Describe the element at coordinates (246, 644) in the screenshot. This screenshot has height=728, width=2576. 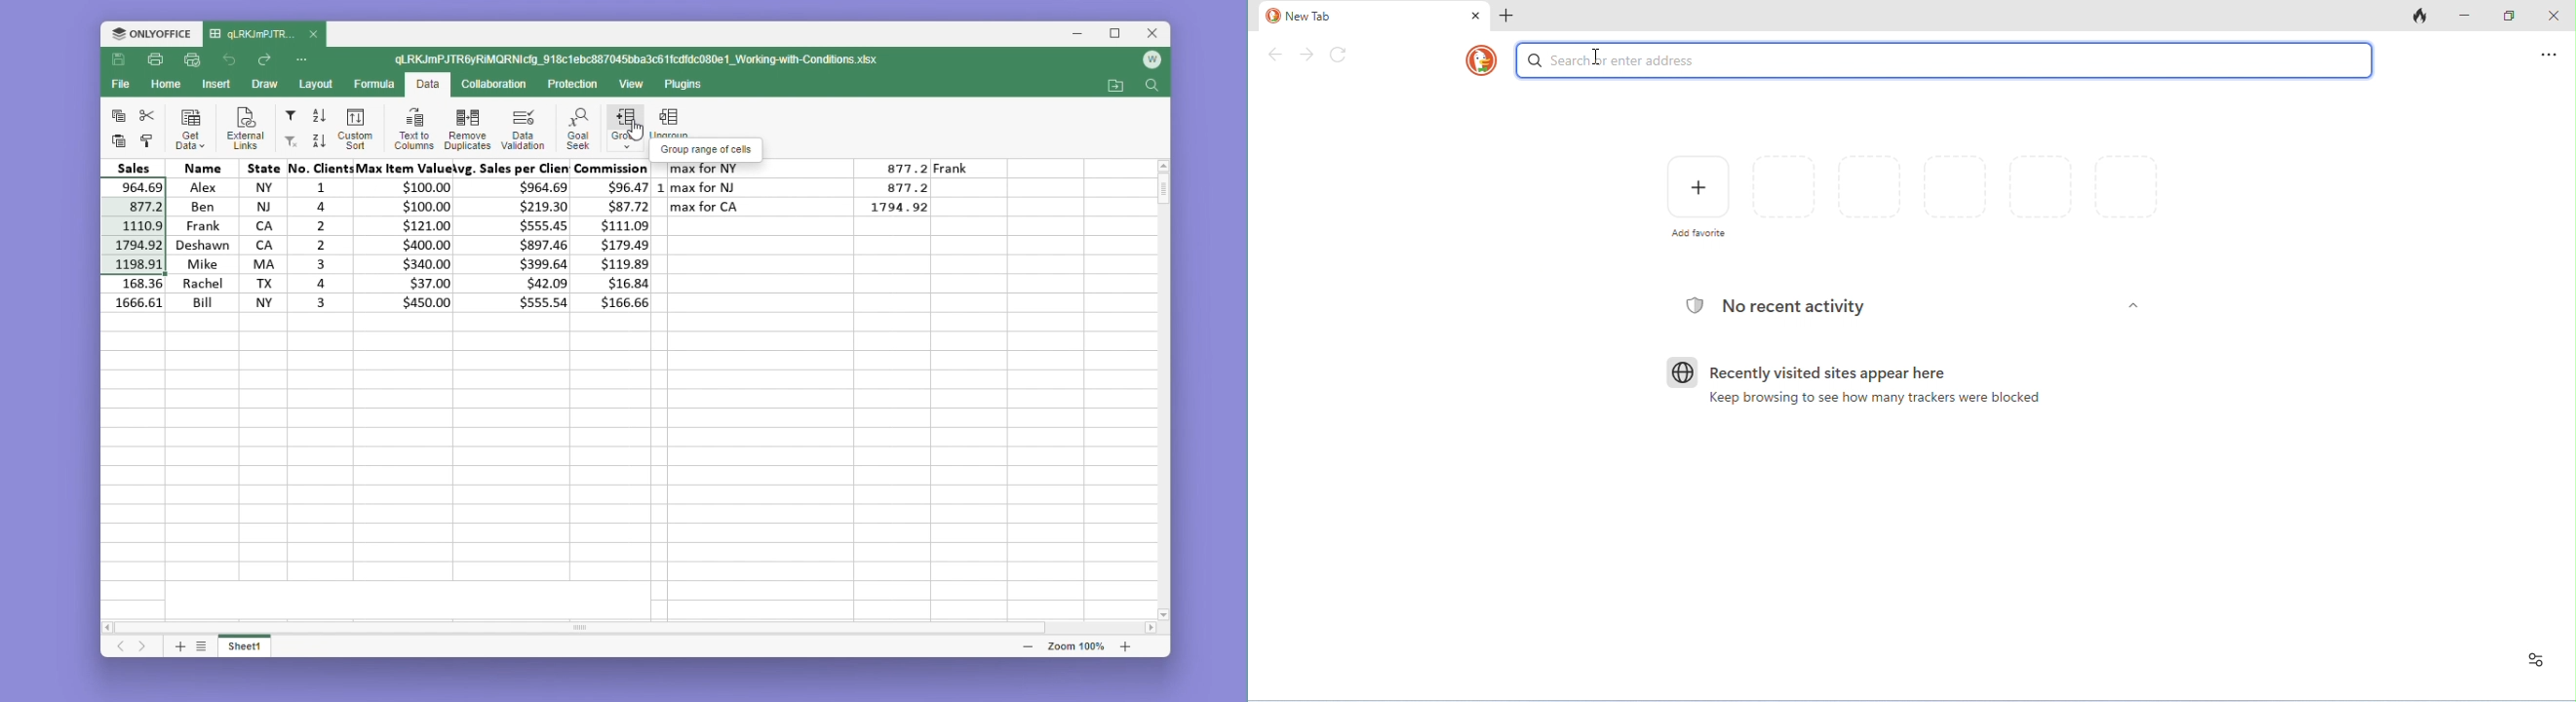
I see `sheet 1` at that location.